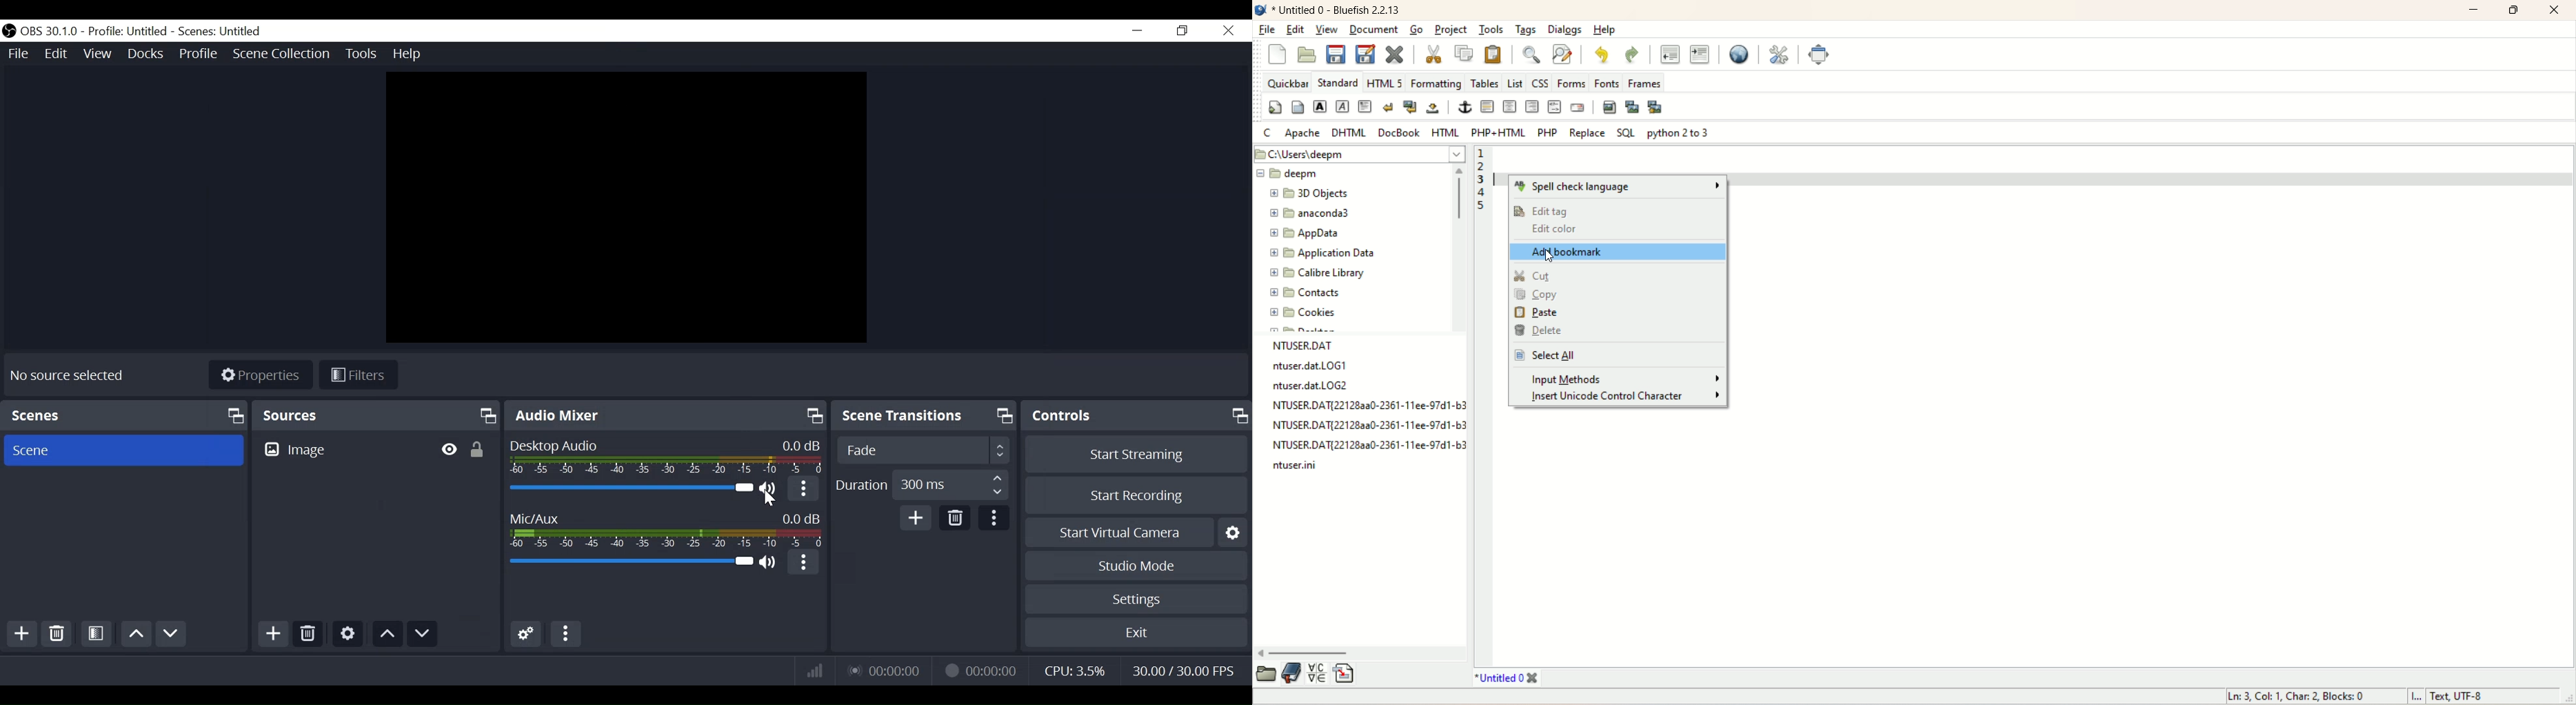 Image resolution: width=2576 pixels, height=728 pixels. What do you see at coordinates (298, 451) in the screenshot?
I see `Image` at bounding box center [298, 451].